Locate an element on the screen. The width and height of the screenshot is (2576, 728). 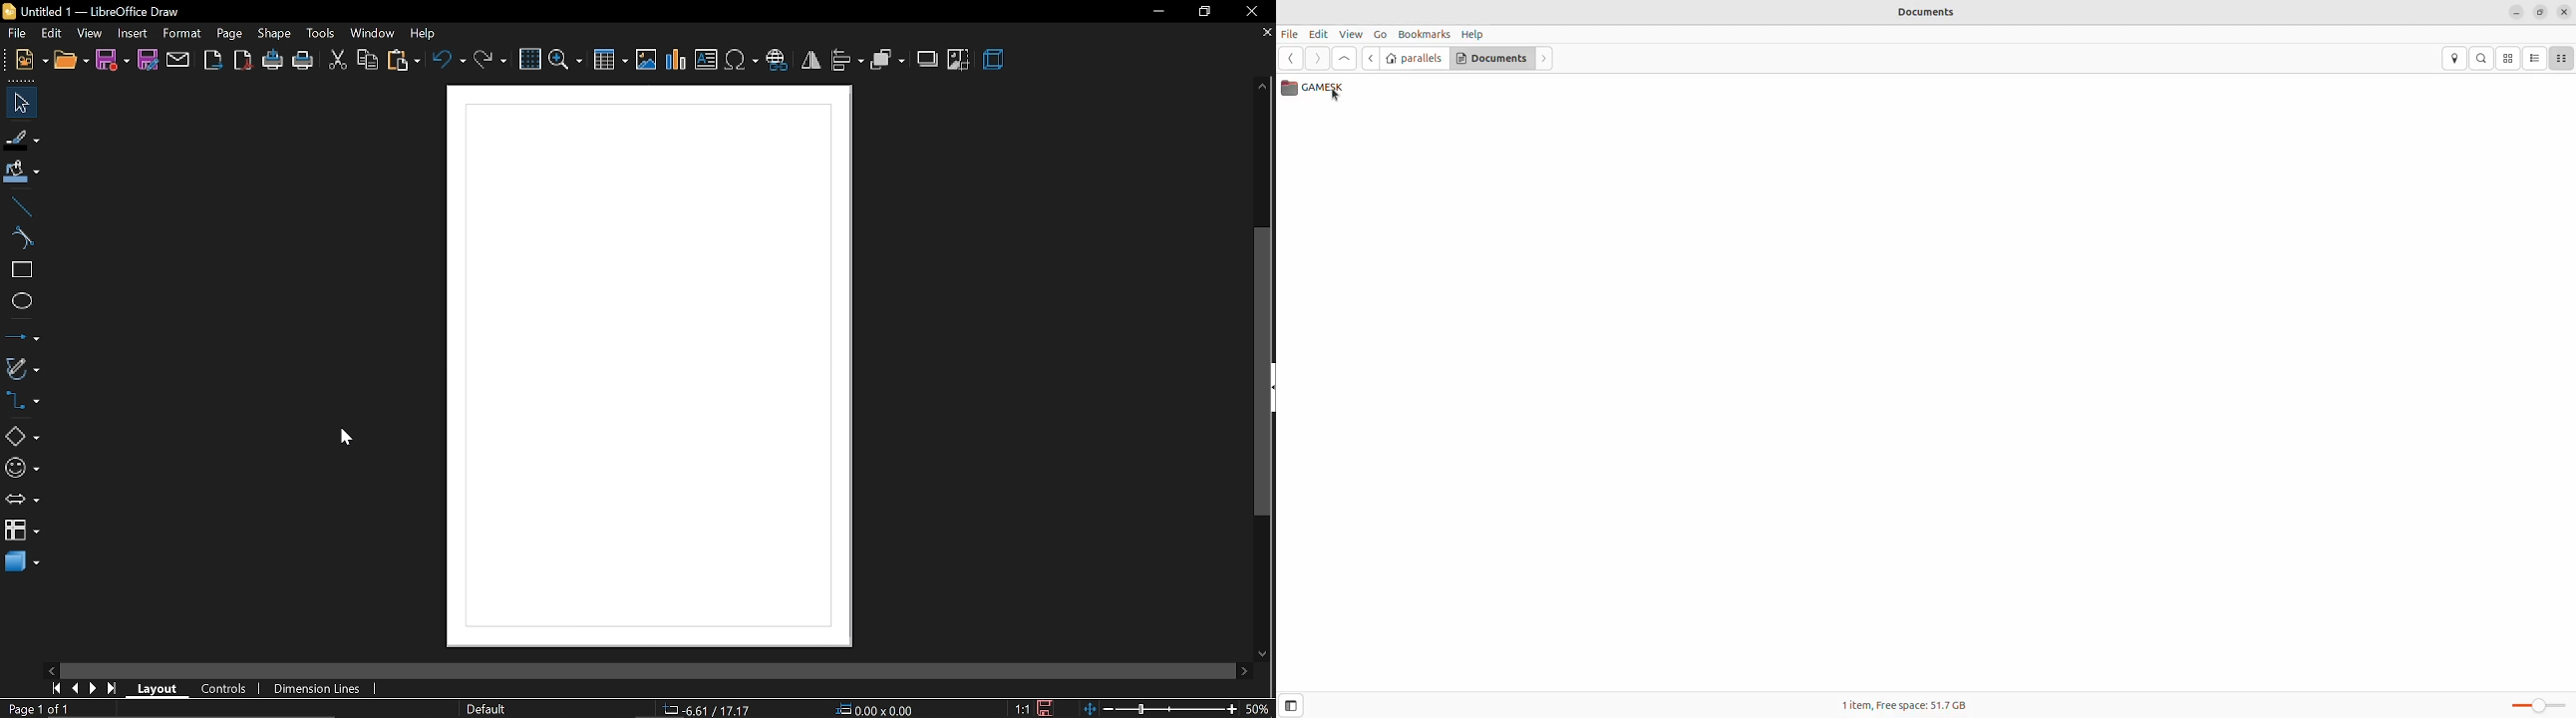
next page is located at coordinates (96, 690).